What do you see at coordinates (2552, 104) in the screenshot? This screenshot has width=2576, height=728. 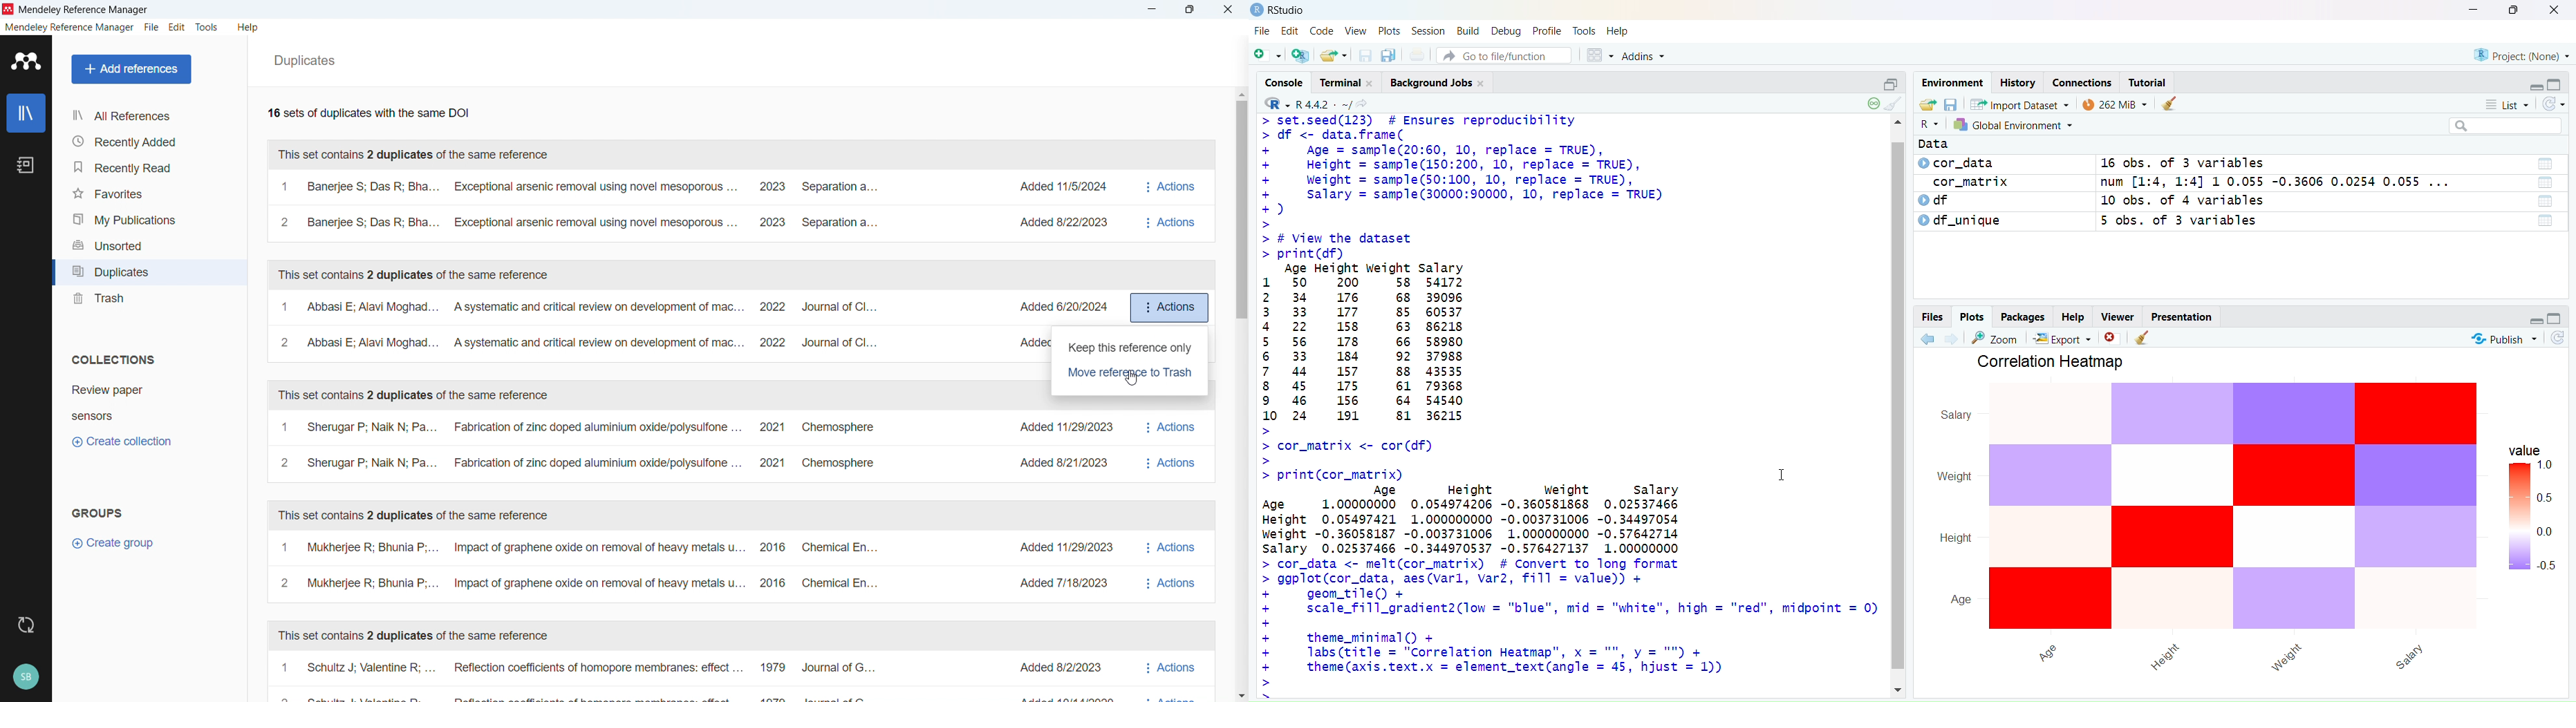 I see `Refresh the list of objects in the environment` at bounding box center [2552, 104].